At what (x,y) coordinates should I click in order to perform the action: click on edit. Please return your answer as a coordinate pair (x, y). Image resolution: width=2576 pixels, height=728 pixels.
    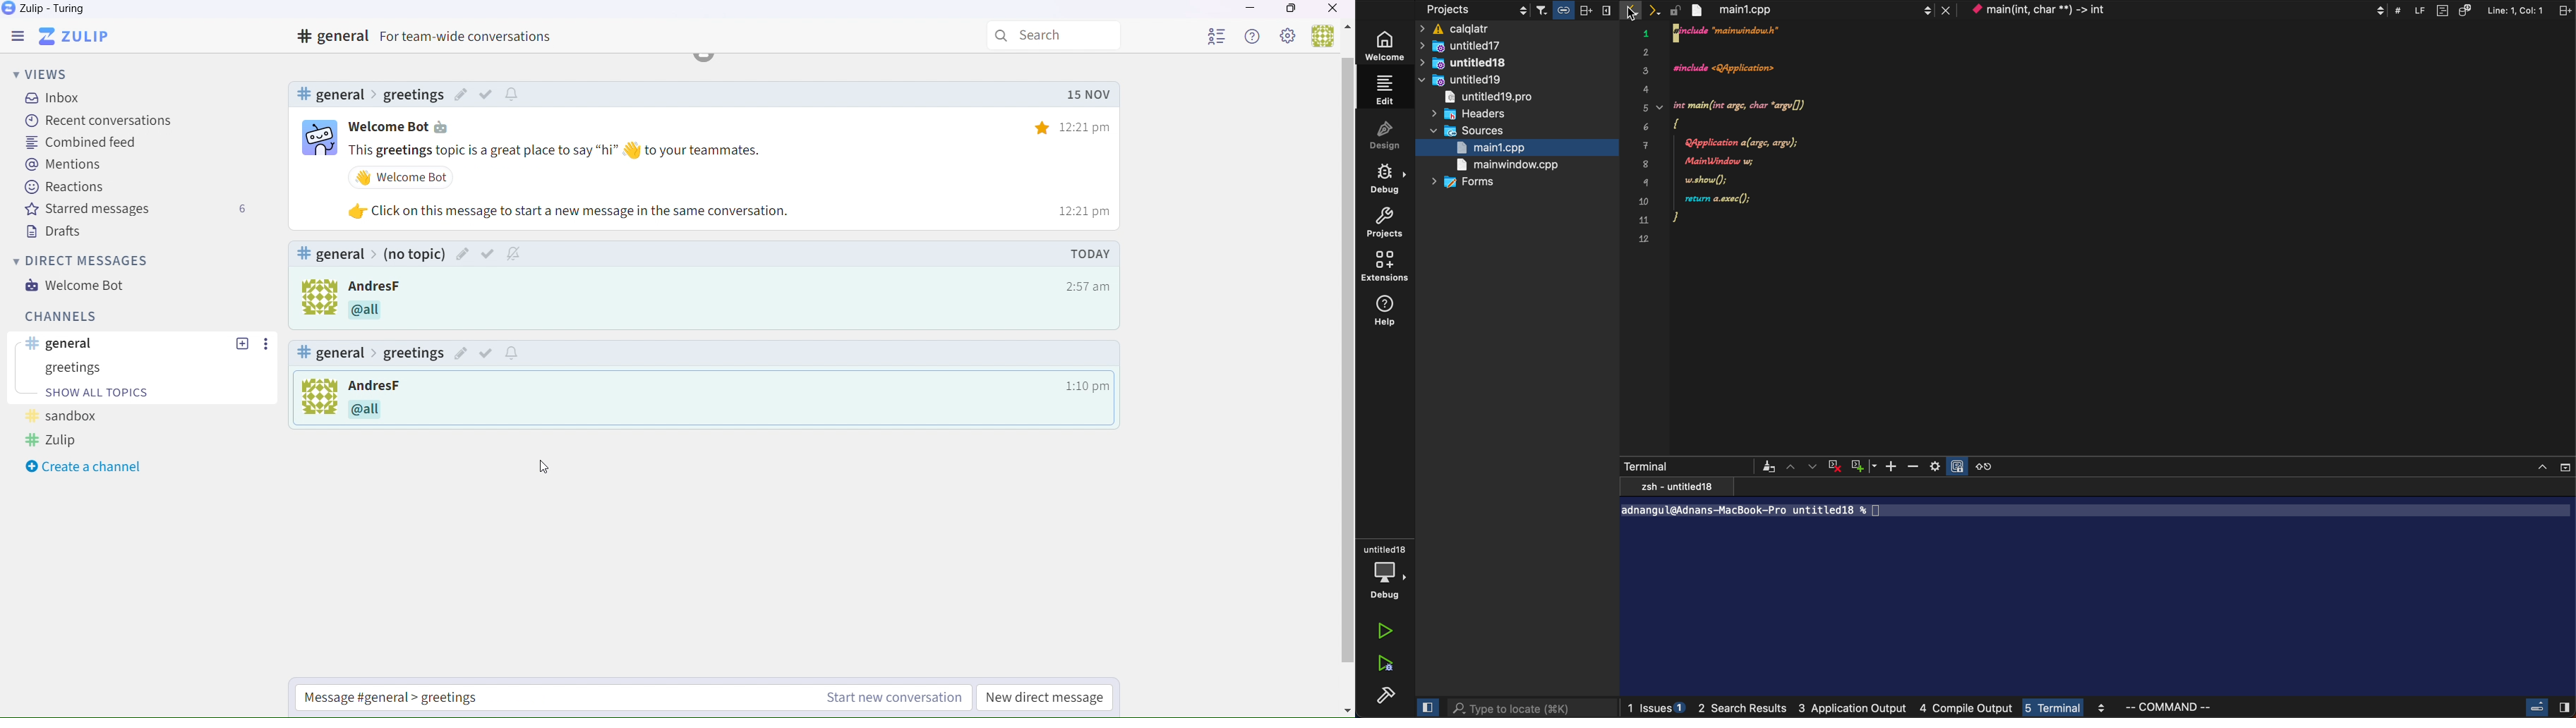
    Looking at the image, I should click on (1383, 89).